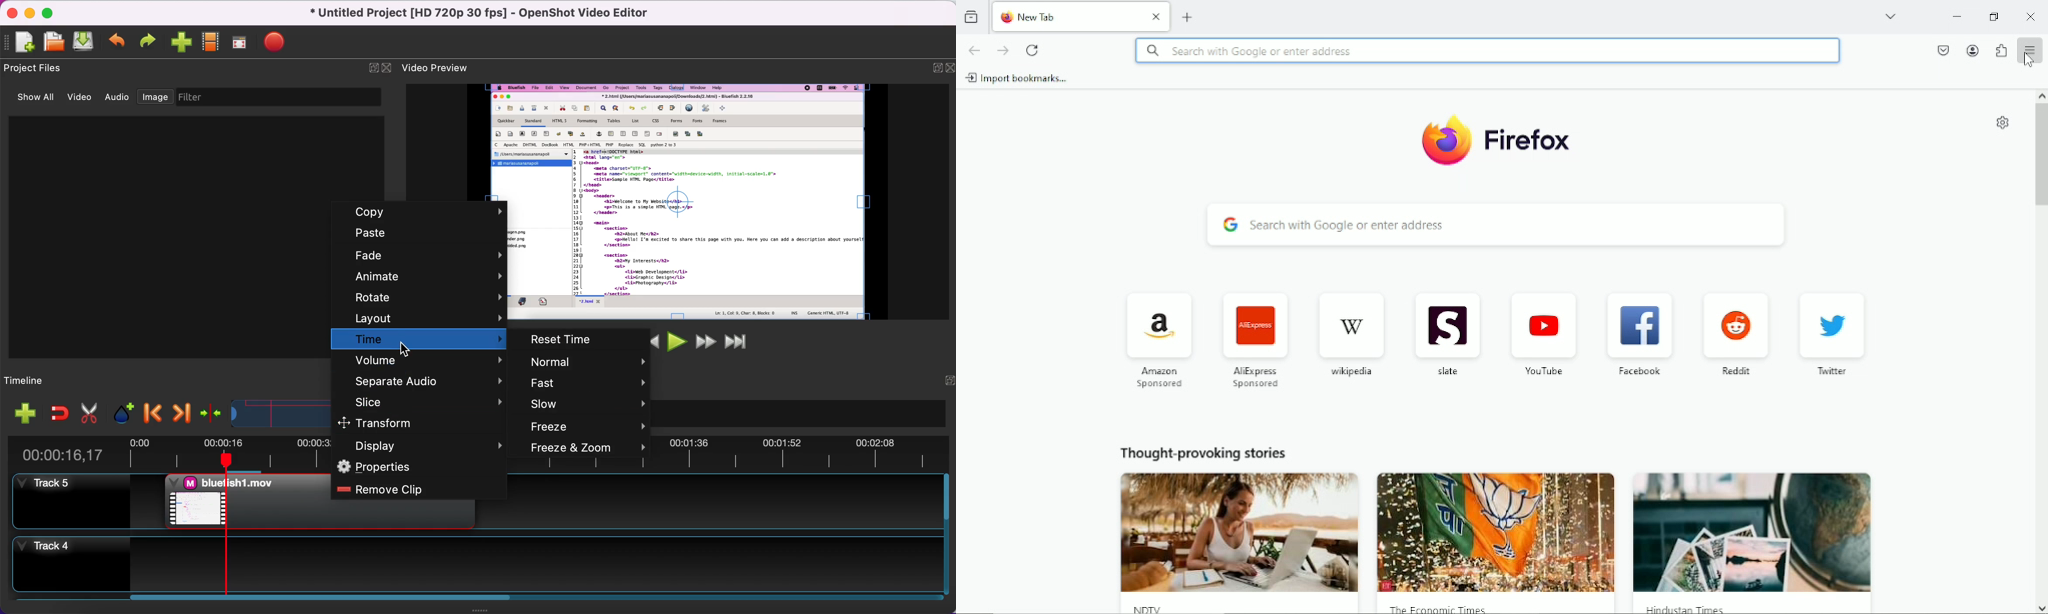 Image resolution: width=2072 pixels, height=616 pixels. Describe the element at coordinates (419, 445) in the screenshot. I see `display` at that location.